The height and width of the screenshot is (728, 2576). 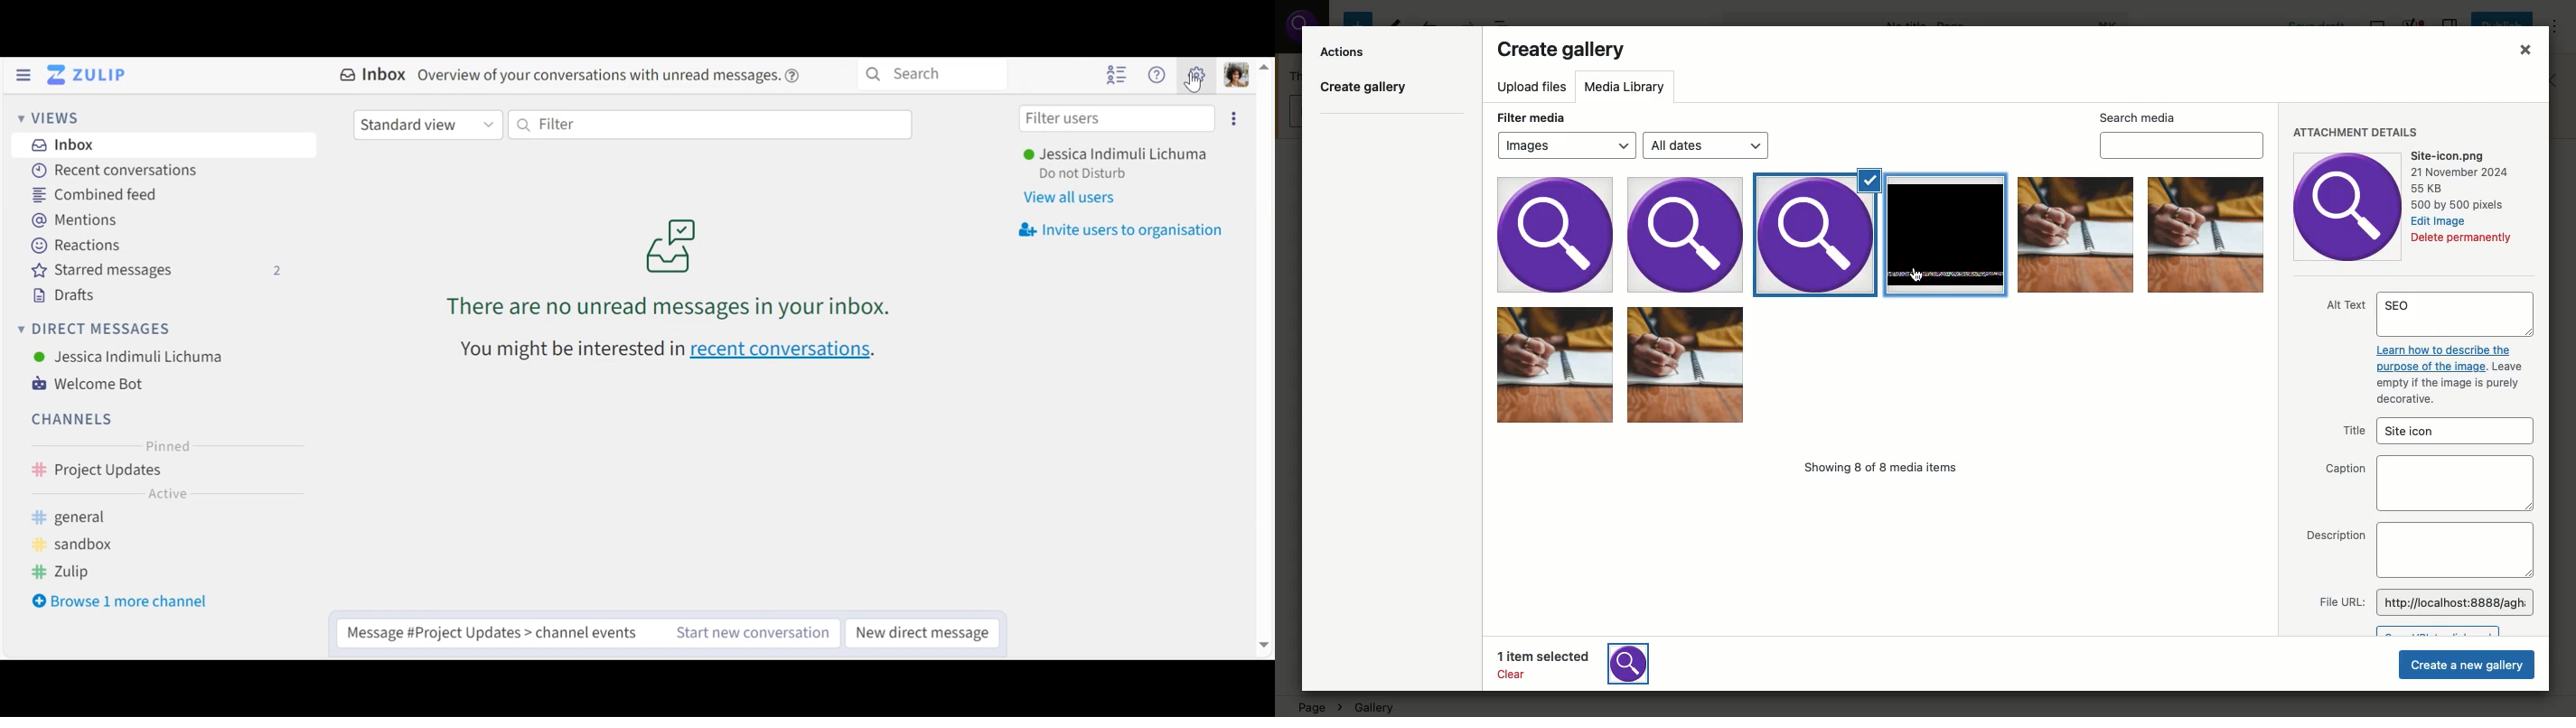 What do you see at coordinates (709, 125) in the screenshot?
I see `Filter by text` at bounding box center [709, 125].